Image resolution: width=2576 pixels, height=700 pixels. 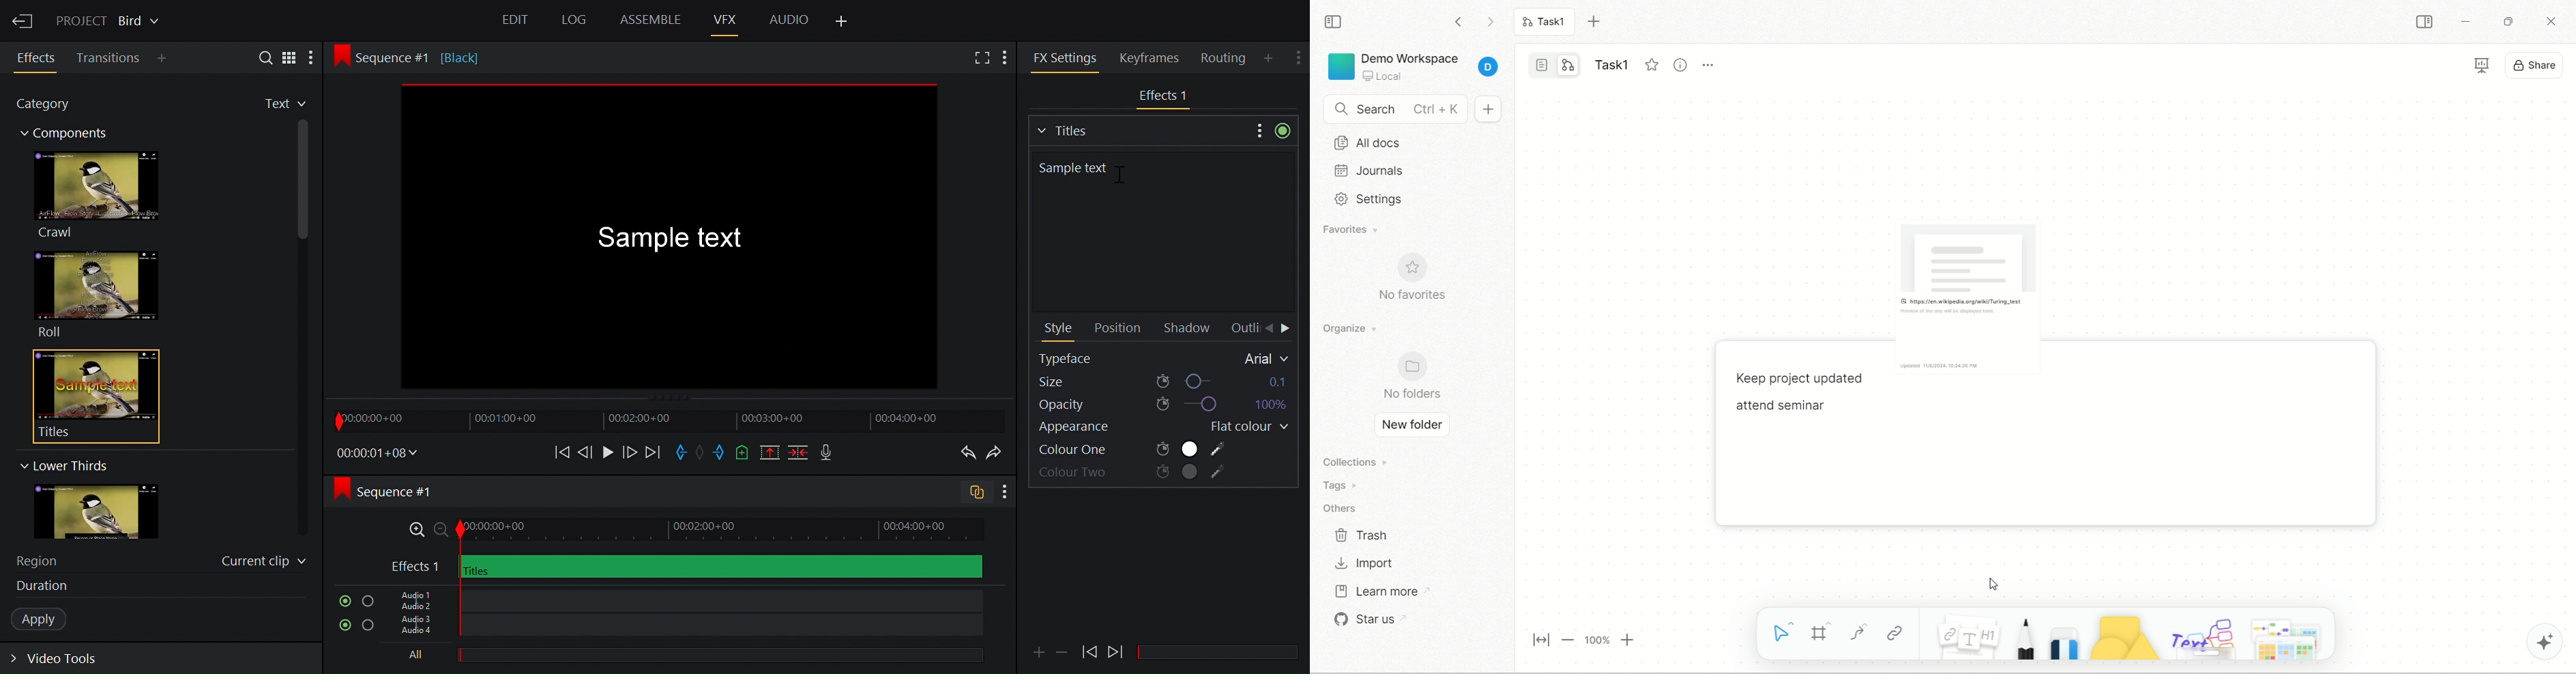 I want to click on Position, so click(x=1117, y=329).